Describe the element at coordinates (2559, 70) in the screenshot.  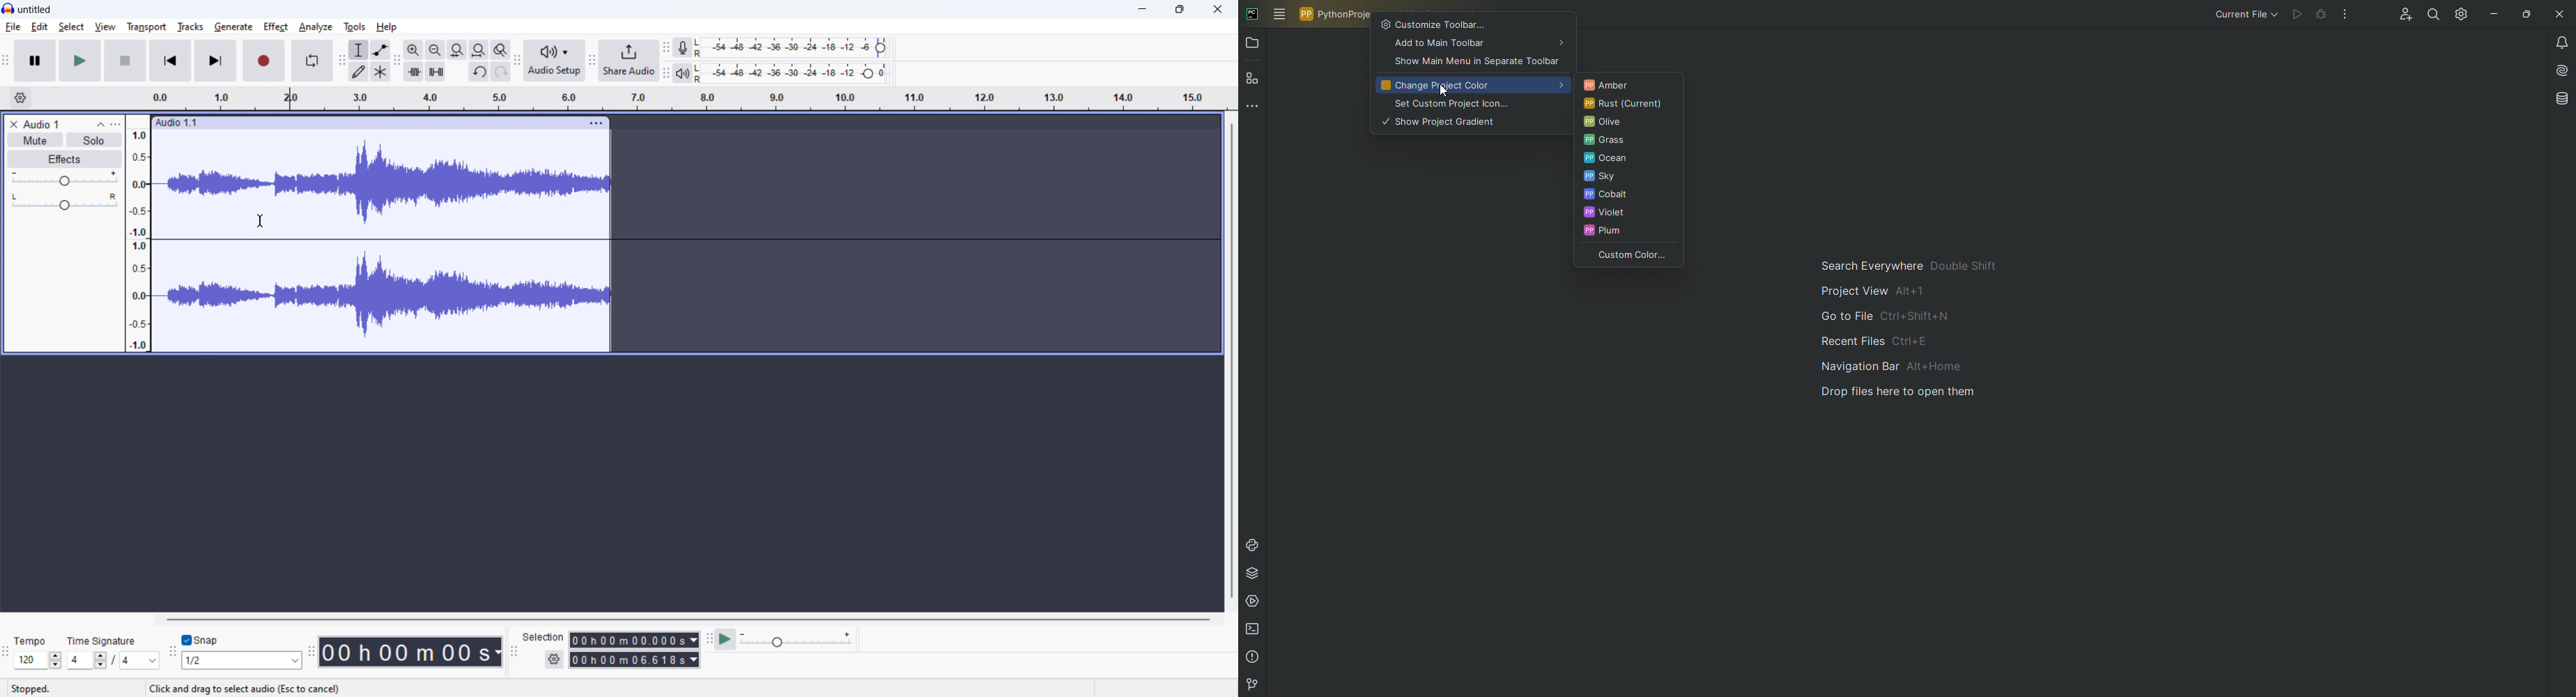
I see `AI` at that location.